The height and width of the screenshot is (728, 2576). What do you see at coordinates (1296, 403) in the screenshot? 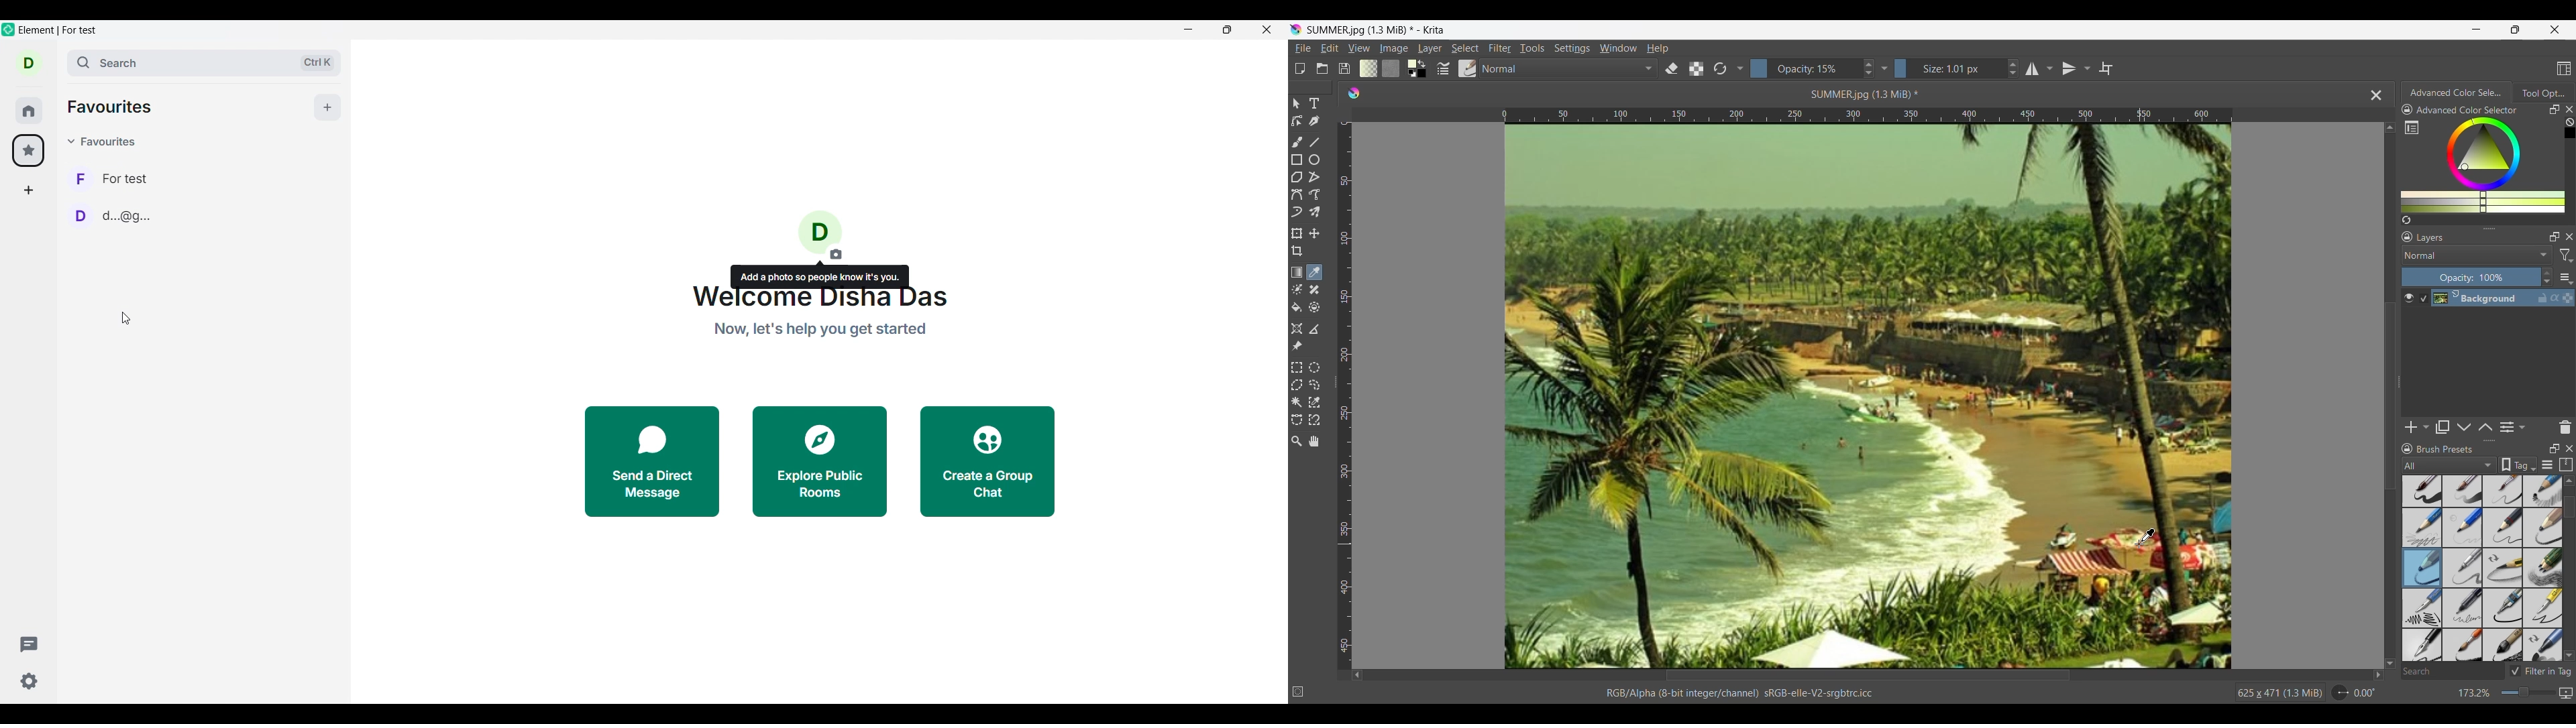
I see `Contiguous selection tool` at bounding box center [1296, 403].